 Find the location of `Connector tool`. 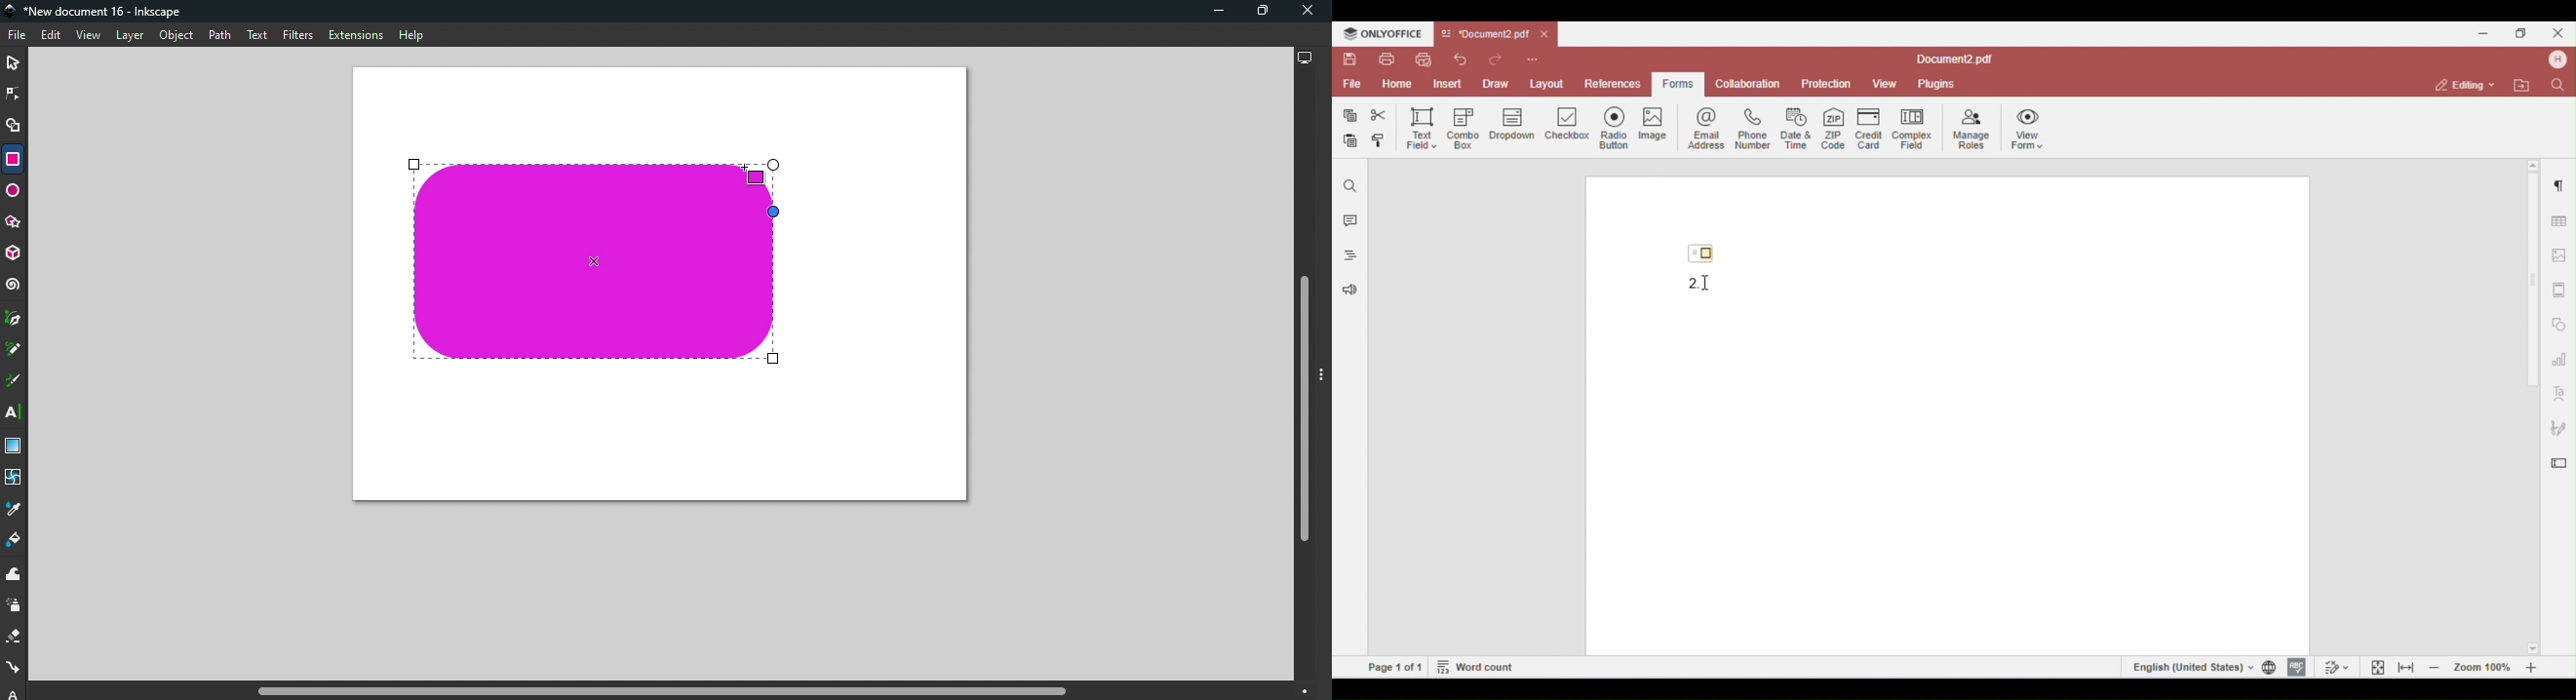

Connector tool is located at coordinates (14, 669).